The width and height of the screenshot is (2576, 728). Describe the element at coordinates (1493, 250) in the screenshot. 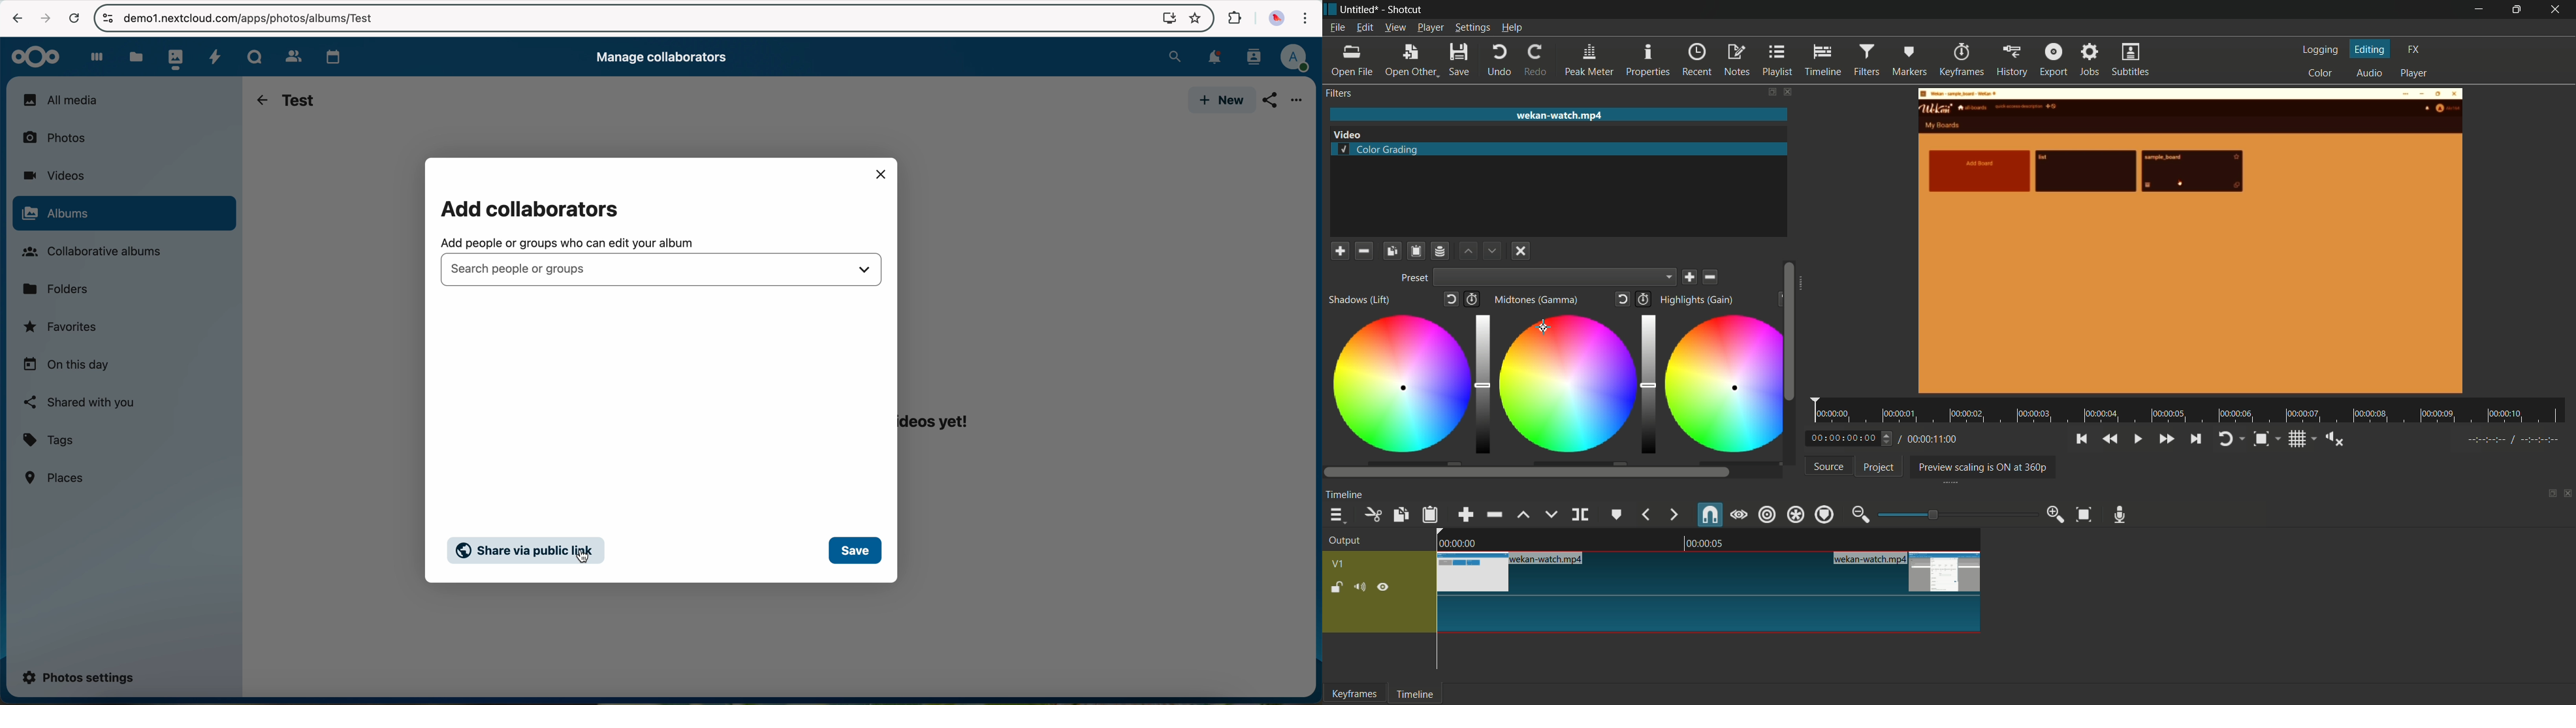

I see `move filter down` at that location.